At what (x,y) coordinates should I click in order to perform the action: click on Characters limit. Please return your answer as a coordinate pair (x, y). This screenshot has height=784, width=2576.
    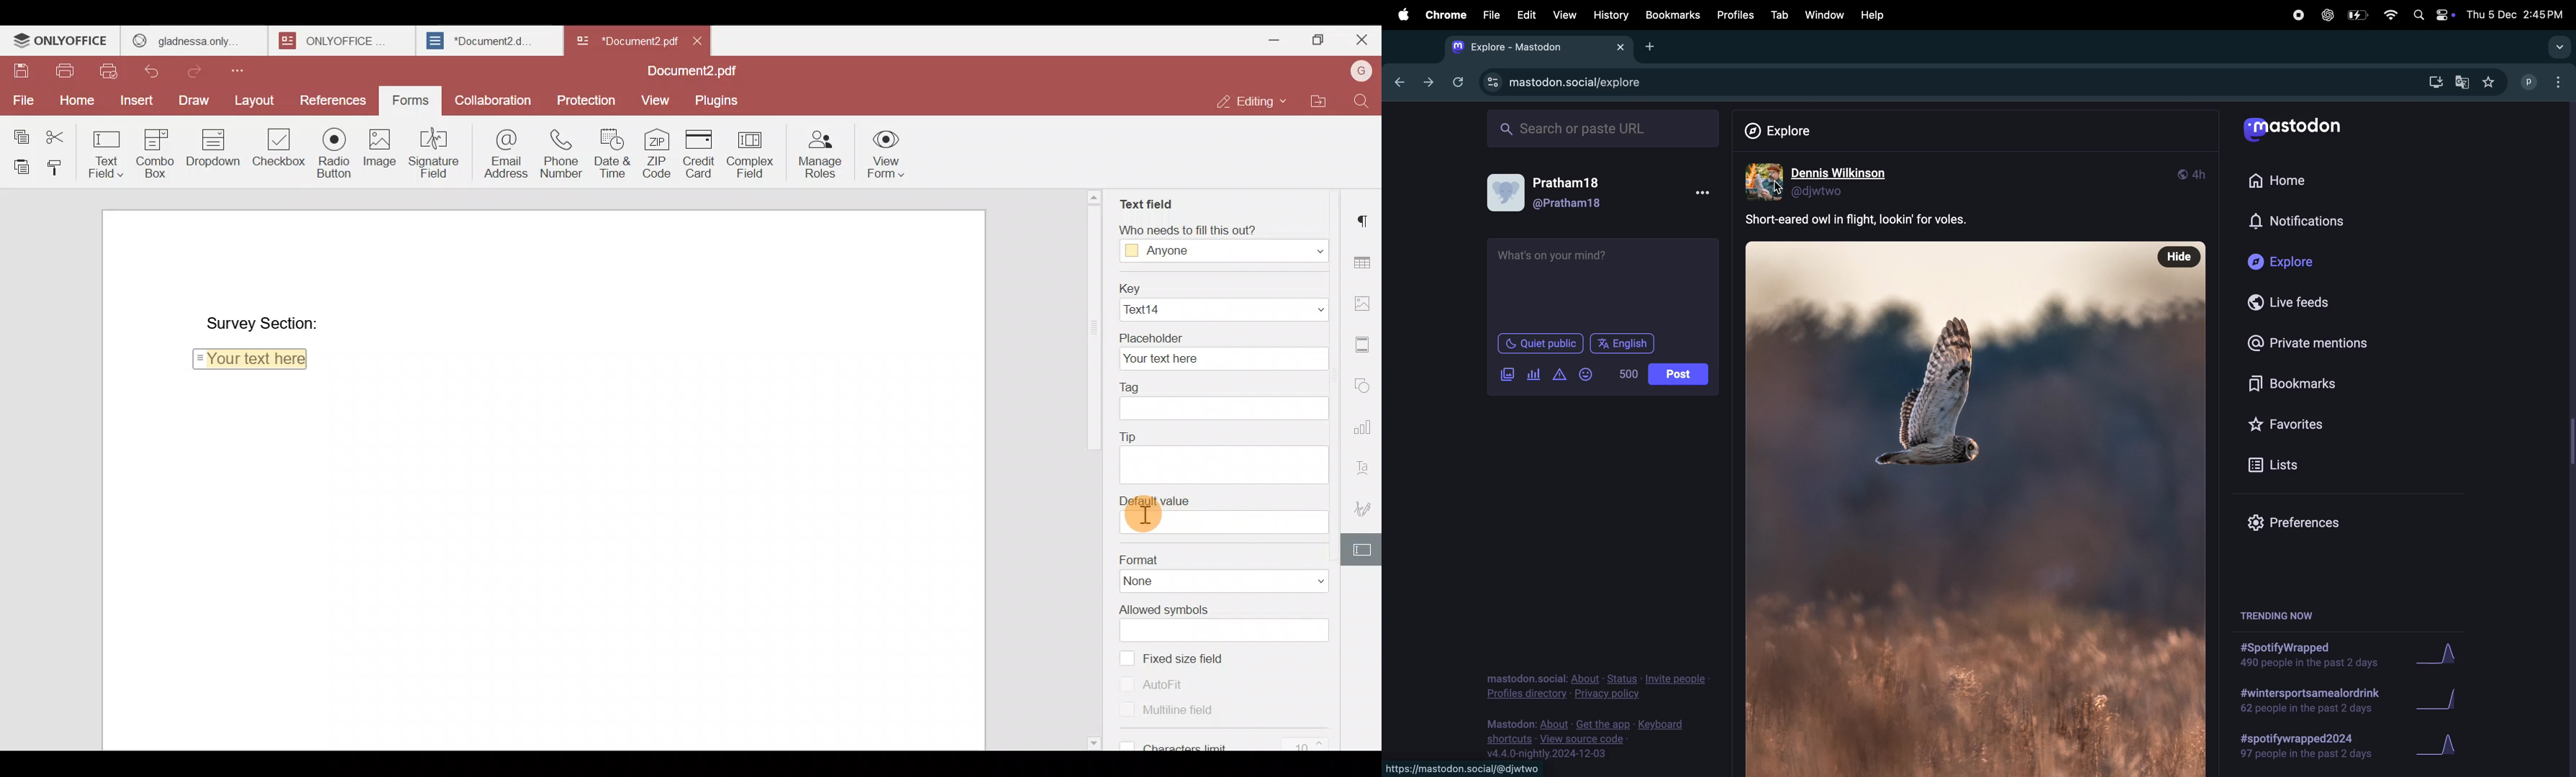
    Looking at the image, I should click on (1230, 742).